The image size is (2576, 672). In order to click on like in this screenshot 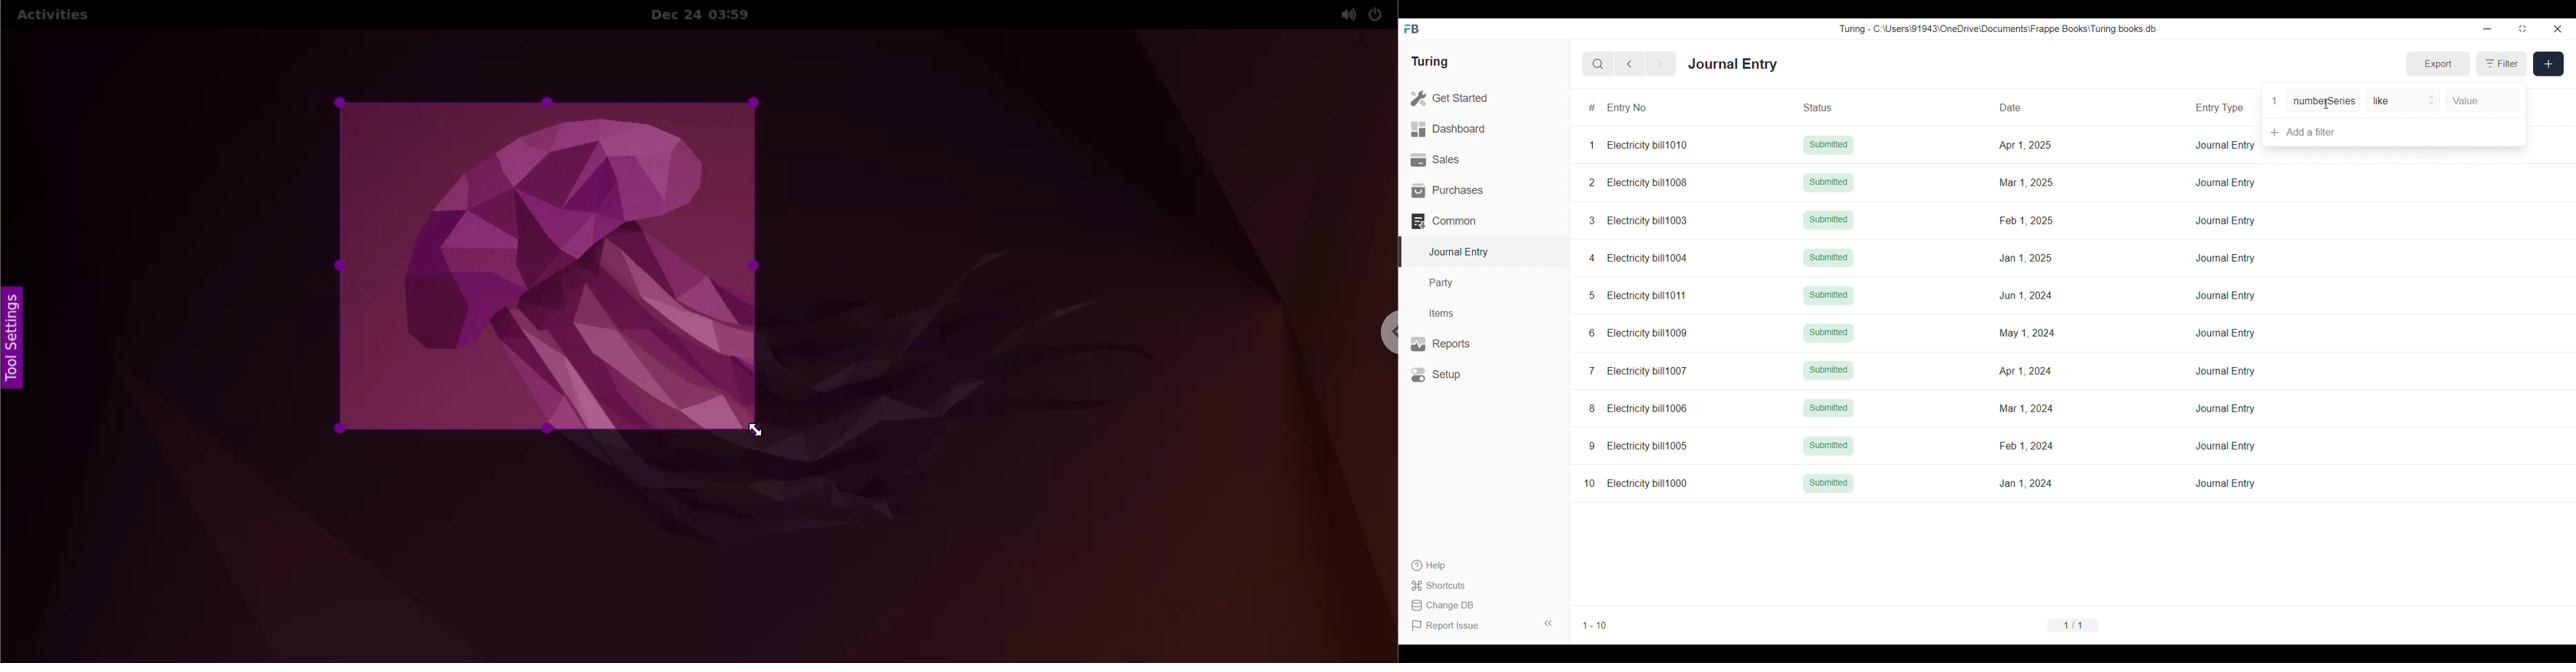, I will do `click(2404, 100)`.